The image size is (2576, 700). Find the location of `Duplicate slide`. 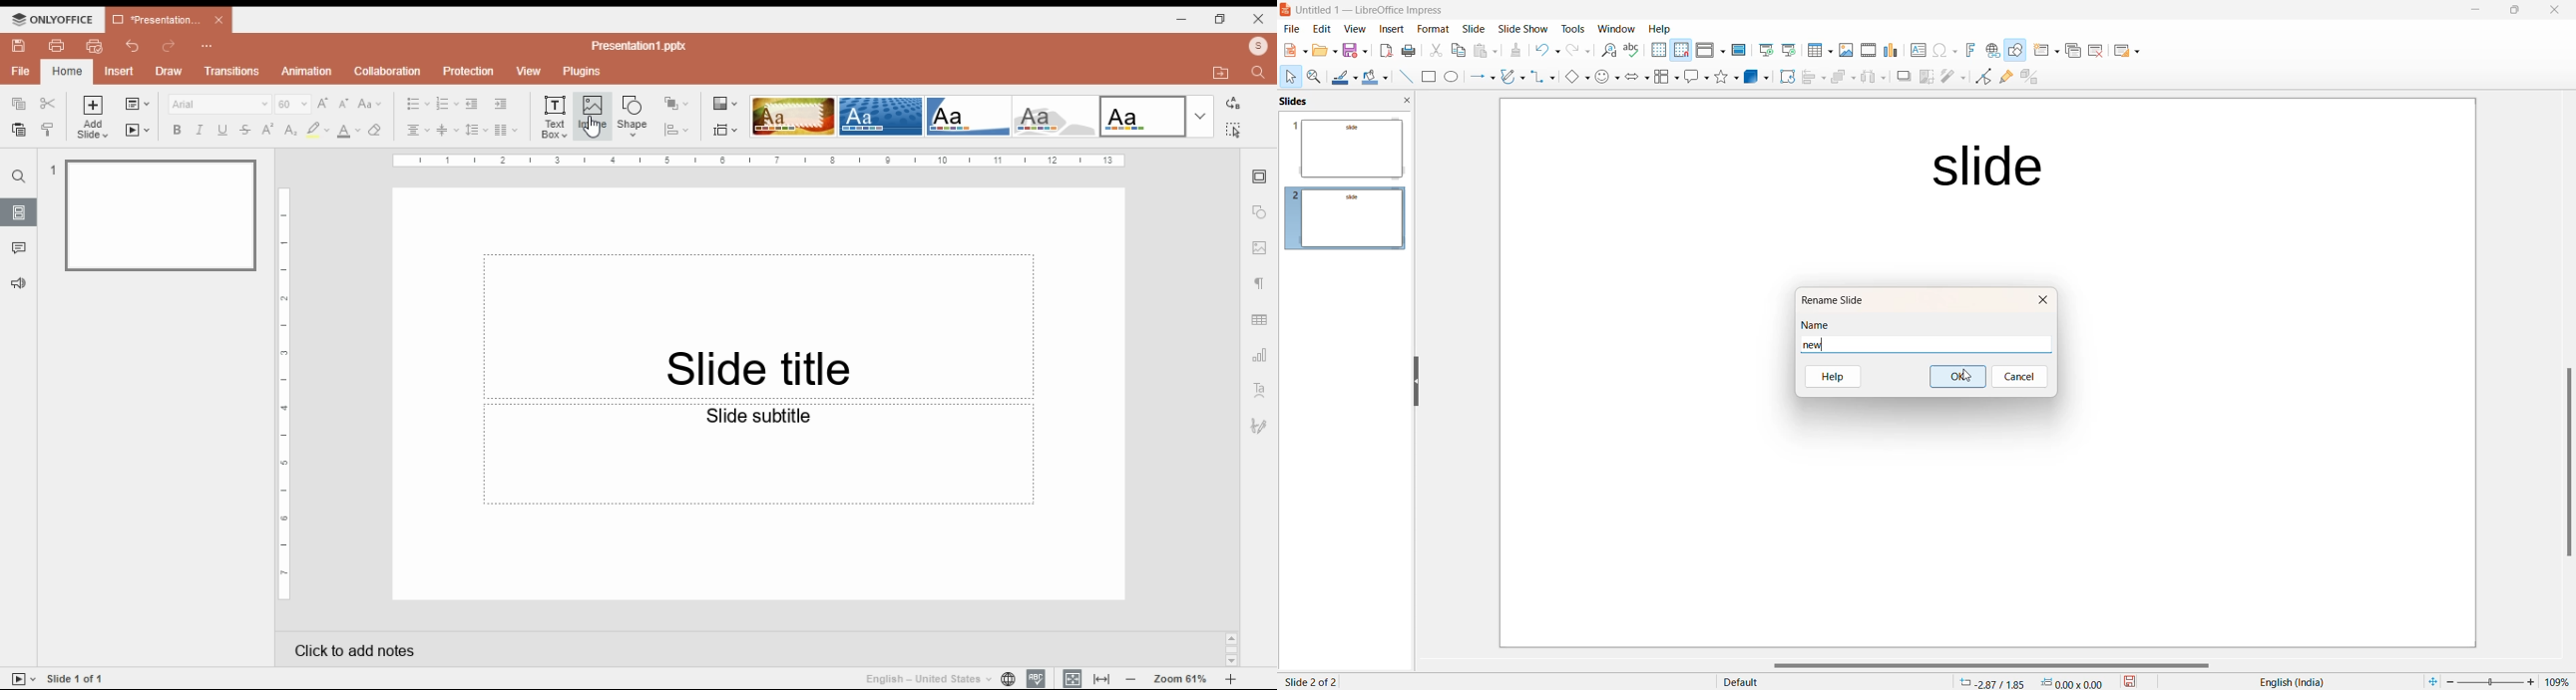

Duplicate slide is located at coordinates (2071, 53).